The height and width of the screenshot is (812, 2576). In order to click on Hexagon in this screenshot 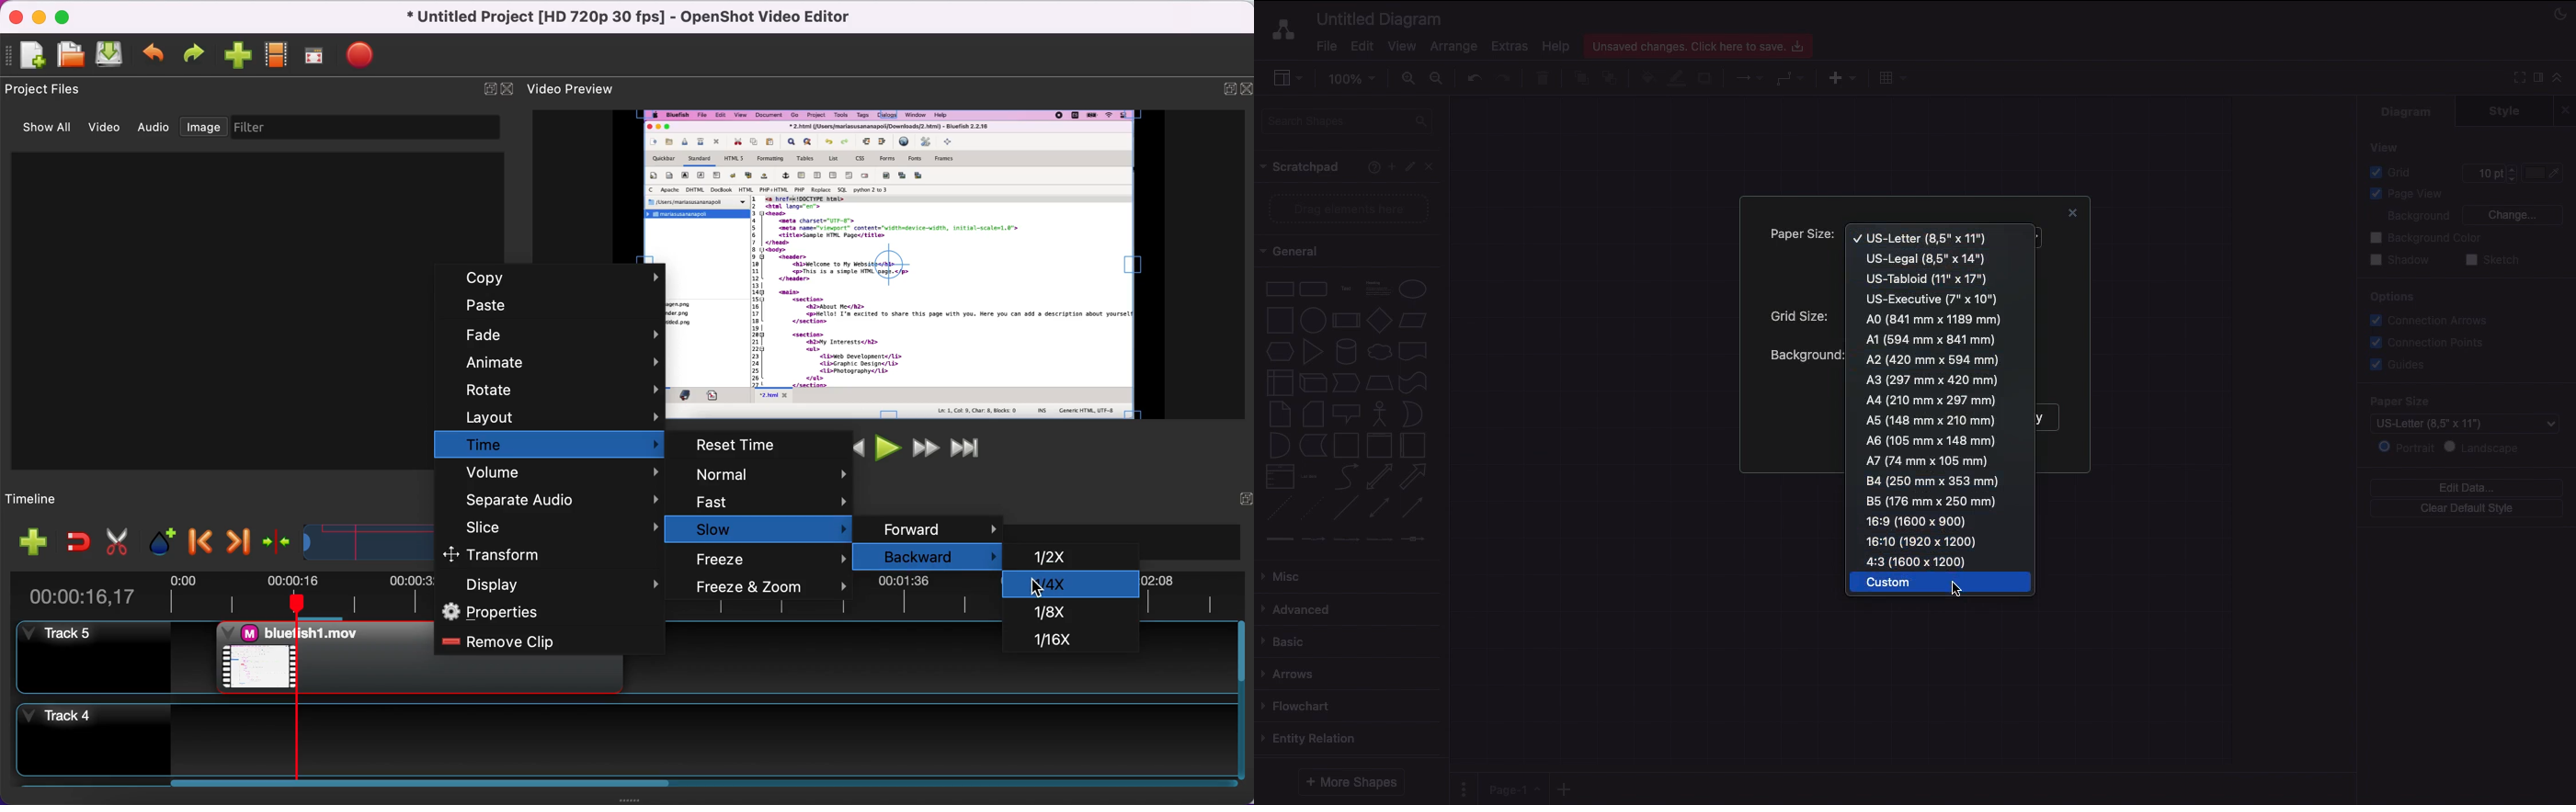, I will do `click(1279, 352)`.